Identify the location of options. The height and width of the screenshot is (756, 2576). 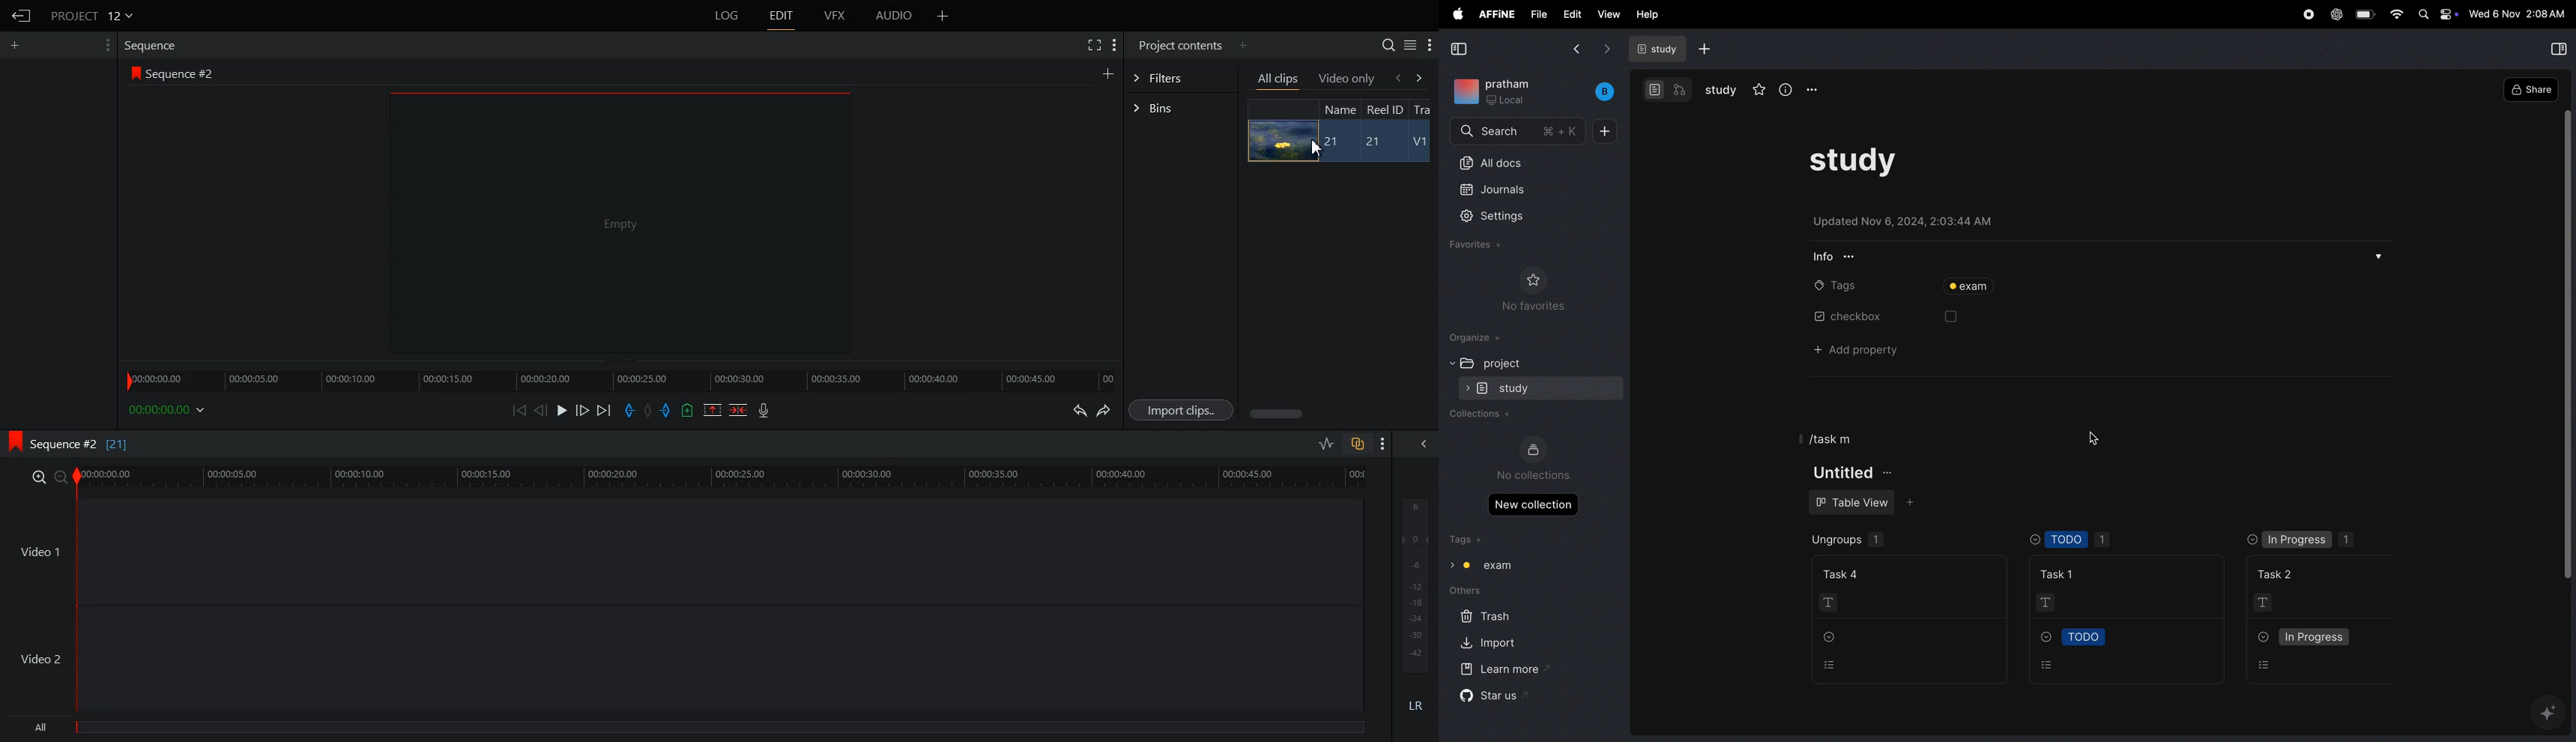
(2269, 669).